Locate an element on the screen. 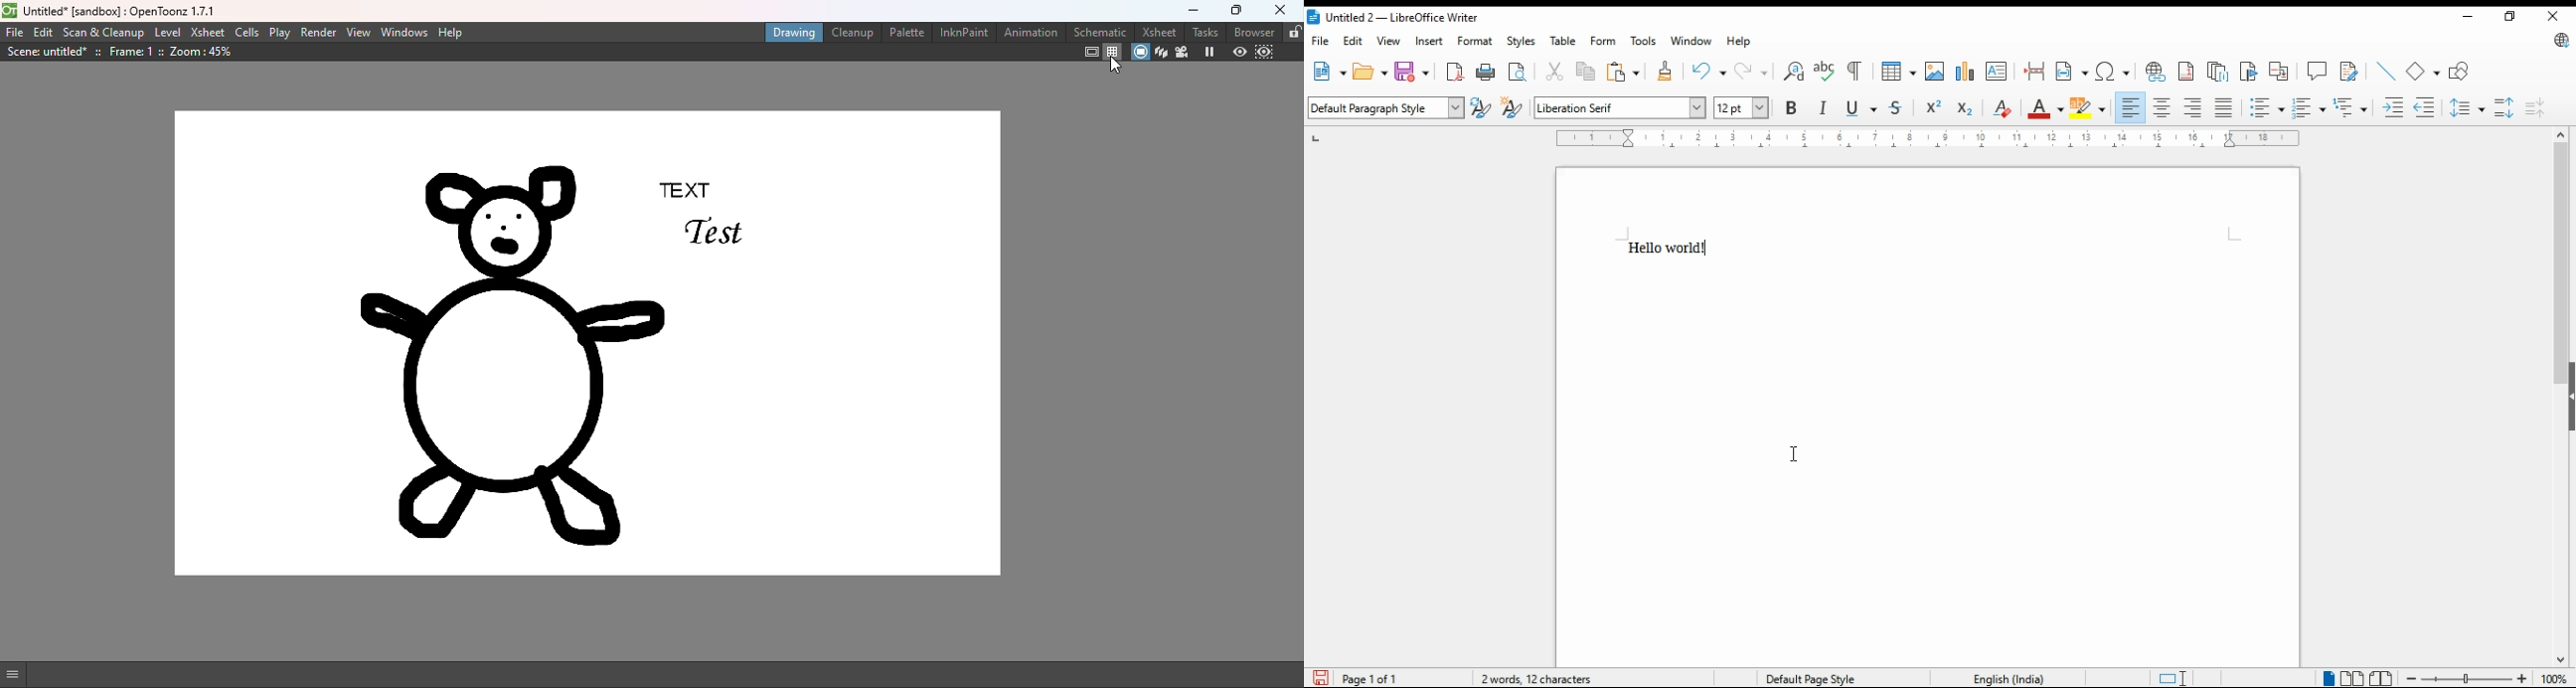 Image resolution: width=2576 pixels, height=700 pixels. insert image is located at coordinates (1933, 72).